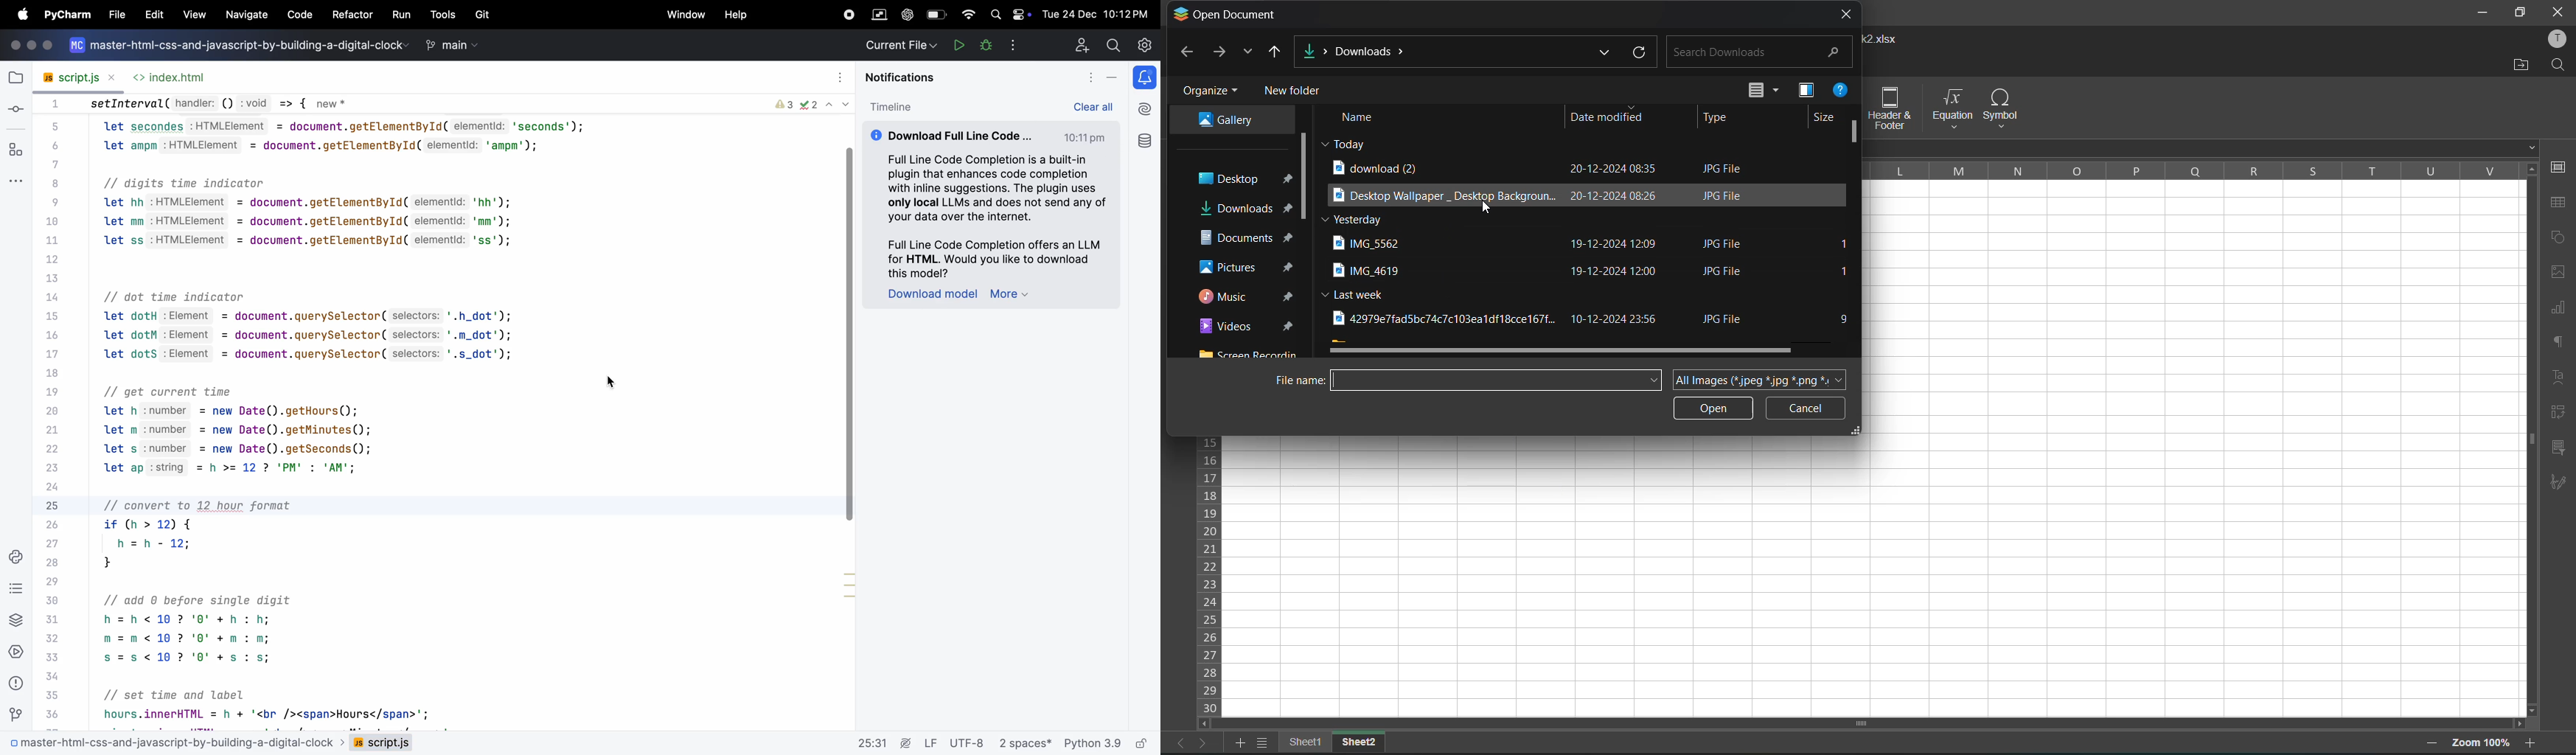  I want to click on symbol, so click(2000, 108).